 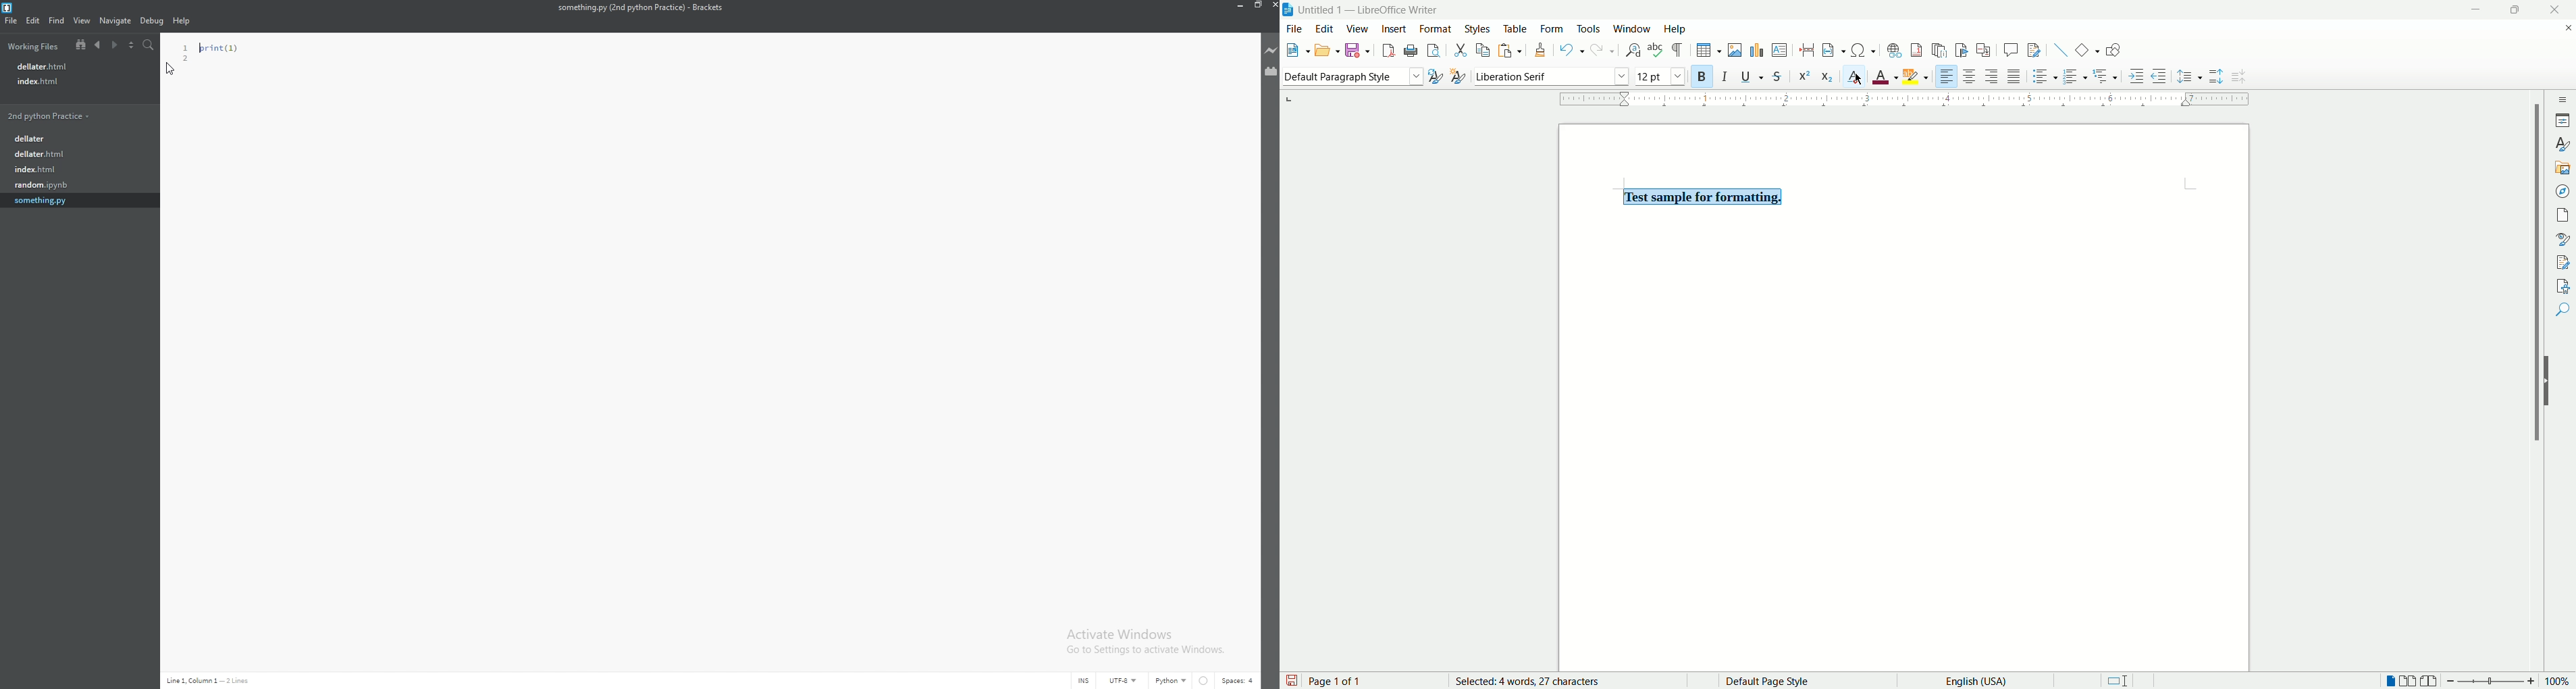 I want to click on close, so click(x=2563, y=27).